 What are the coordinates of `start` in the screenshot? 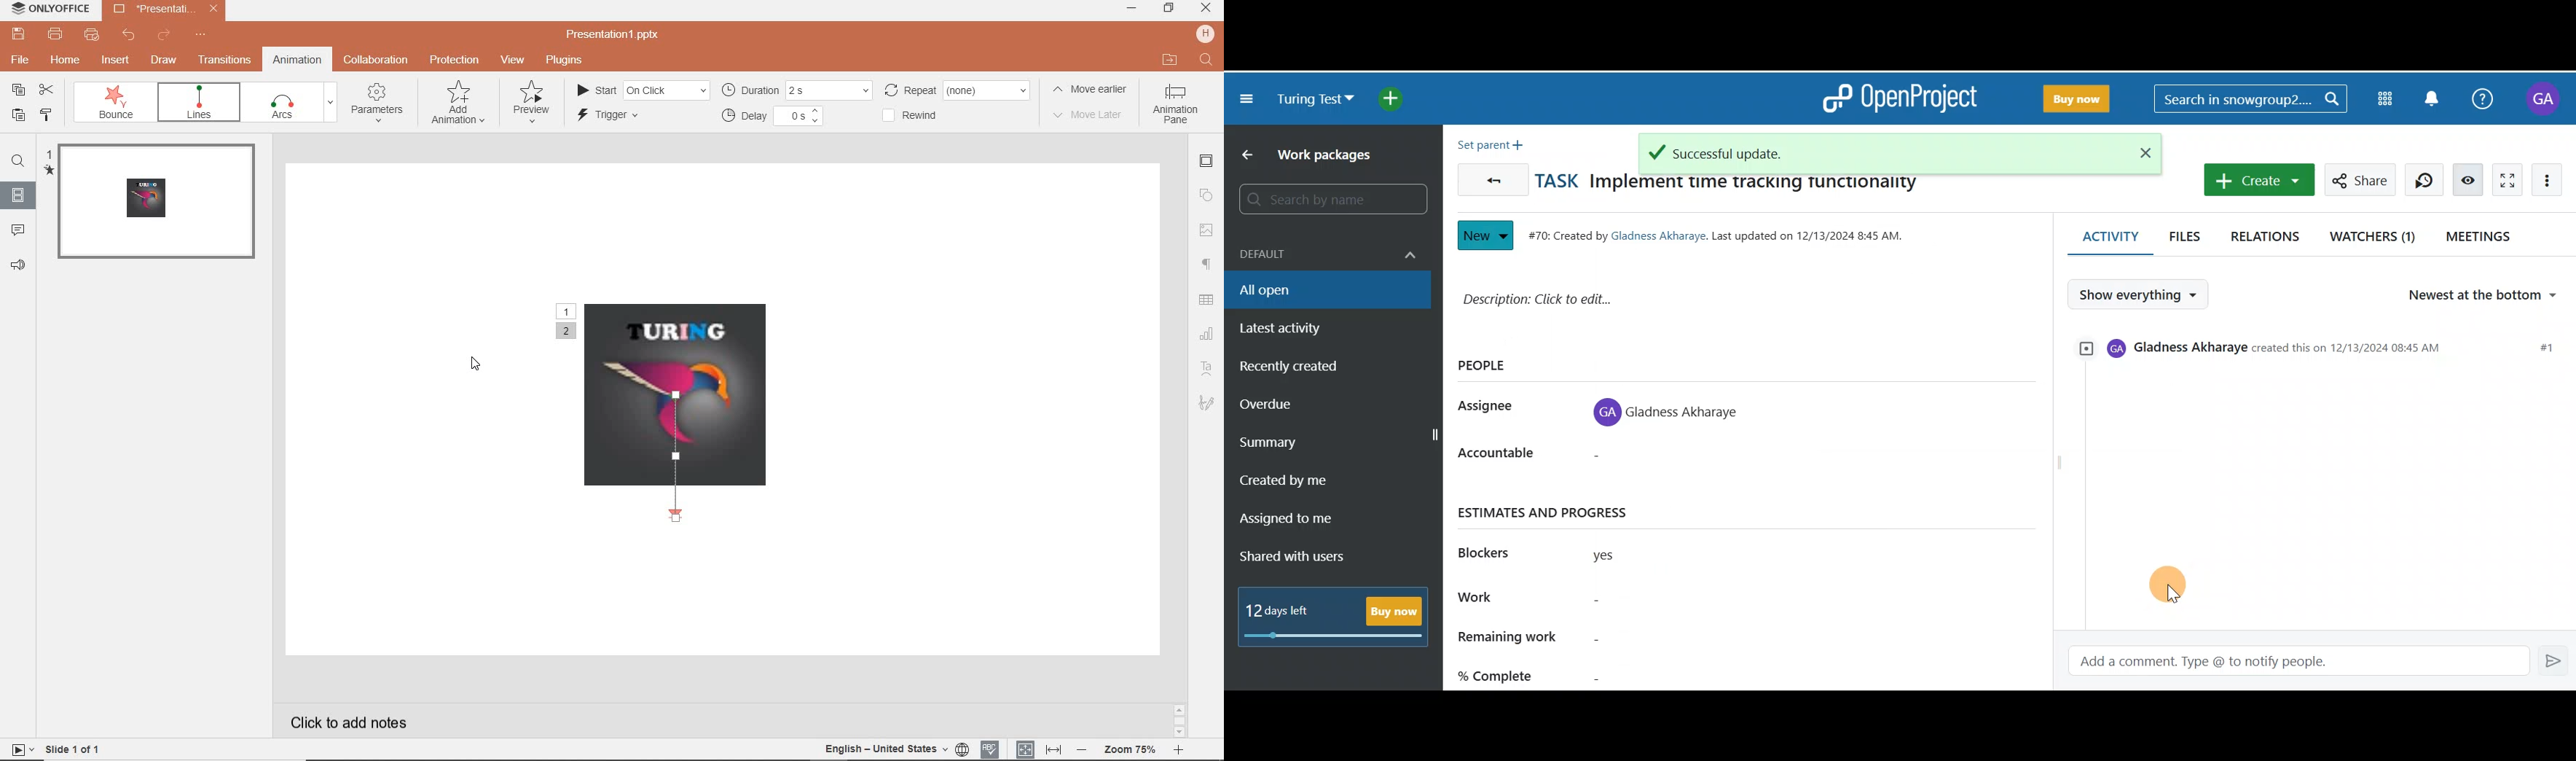 It's located at (641, 89).